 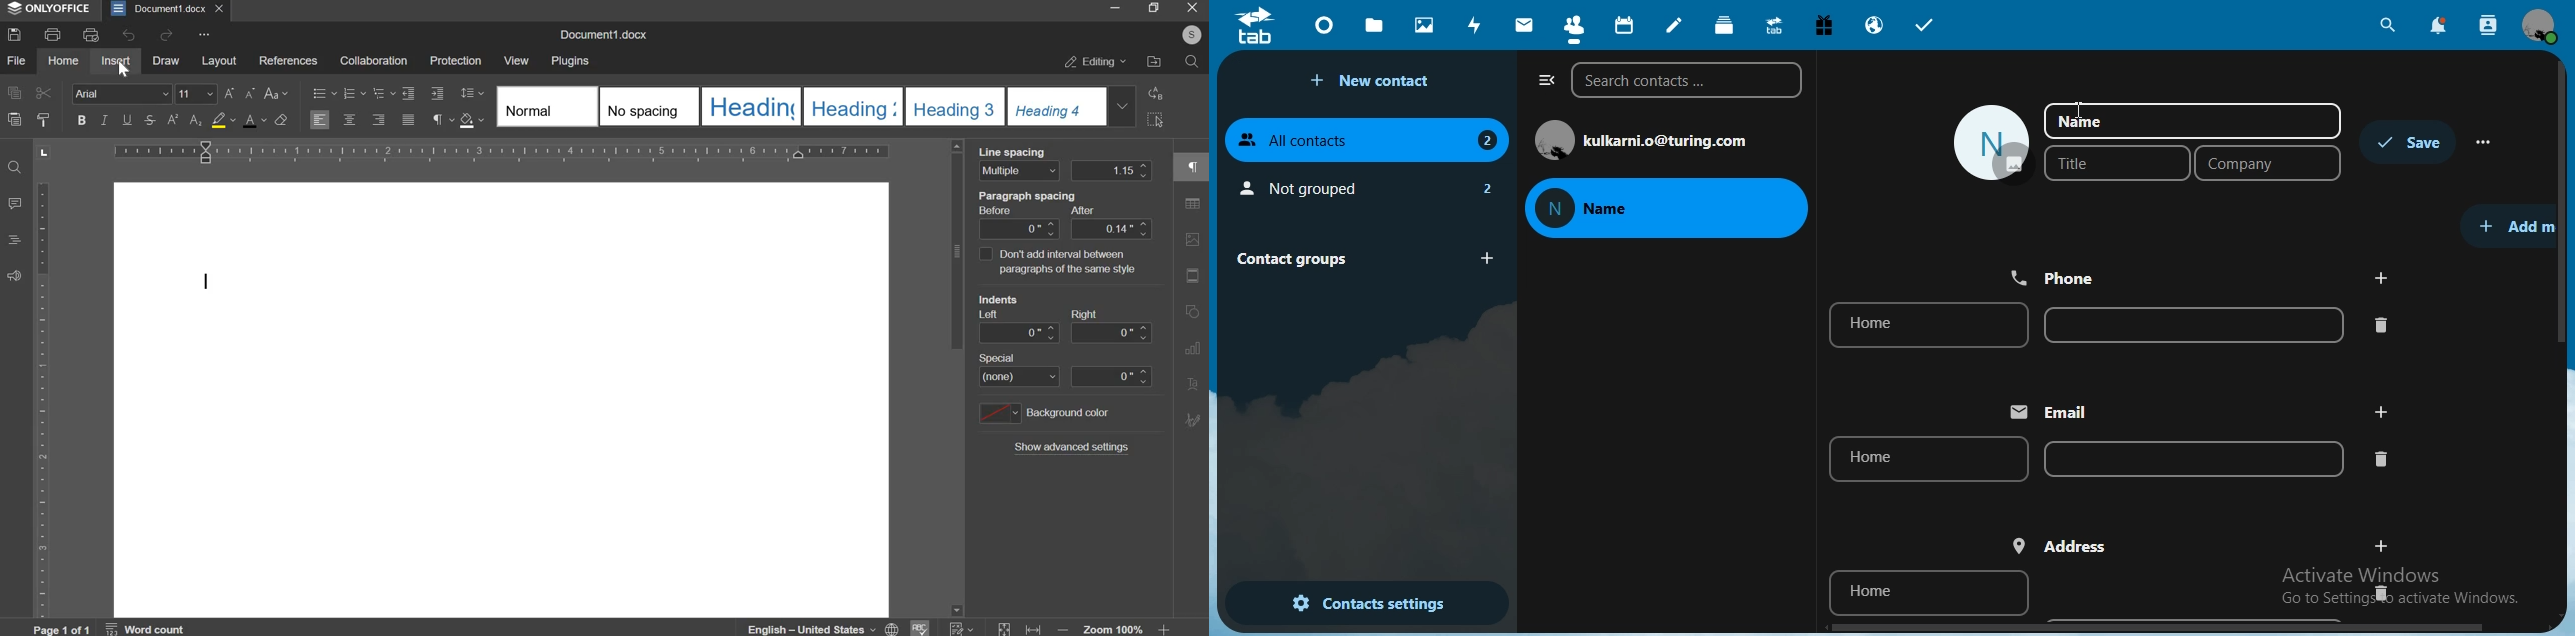 I want to click on word count, so click(x=146, y=628).